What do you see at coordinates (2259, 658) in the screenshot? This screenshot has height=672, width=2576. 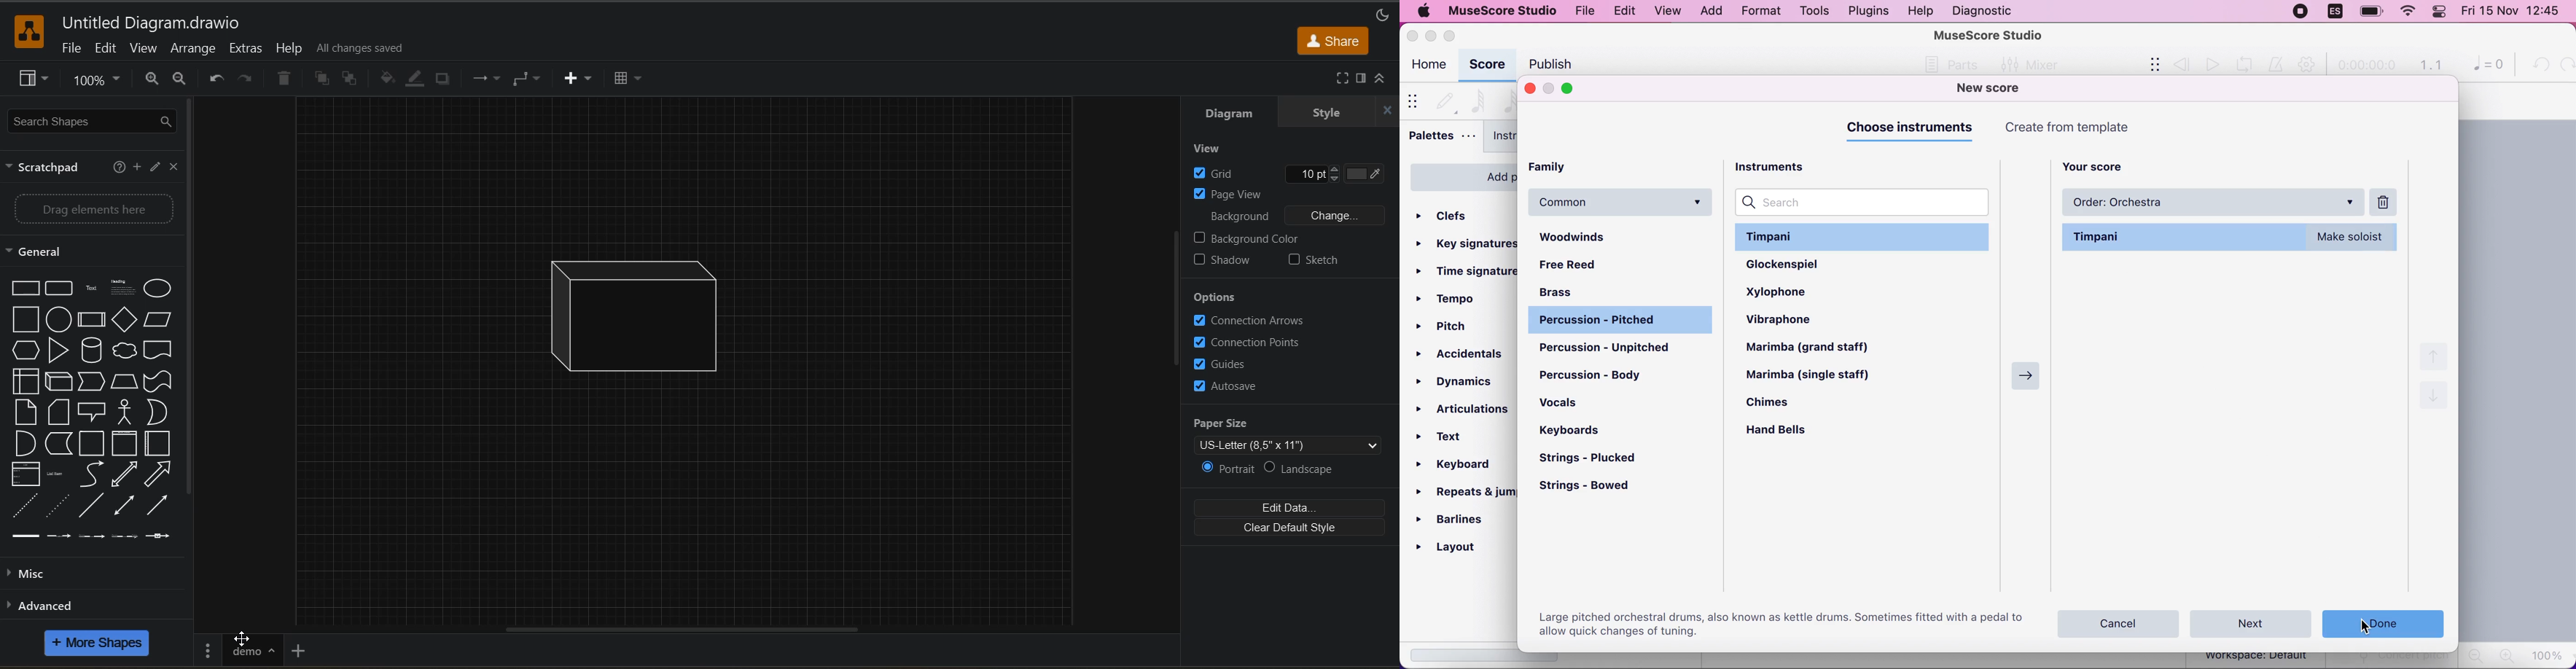 I see `workspace: default` at bounding box center [2259, 658].